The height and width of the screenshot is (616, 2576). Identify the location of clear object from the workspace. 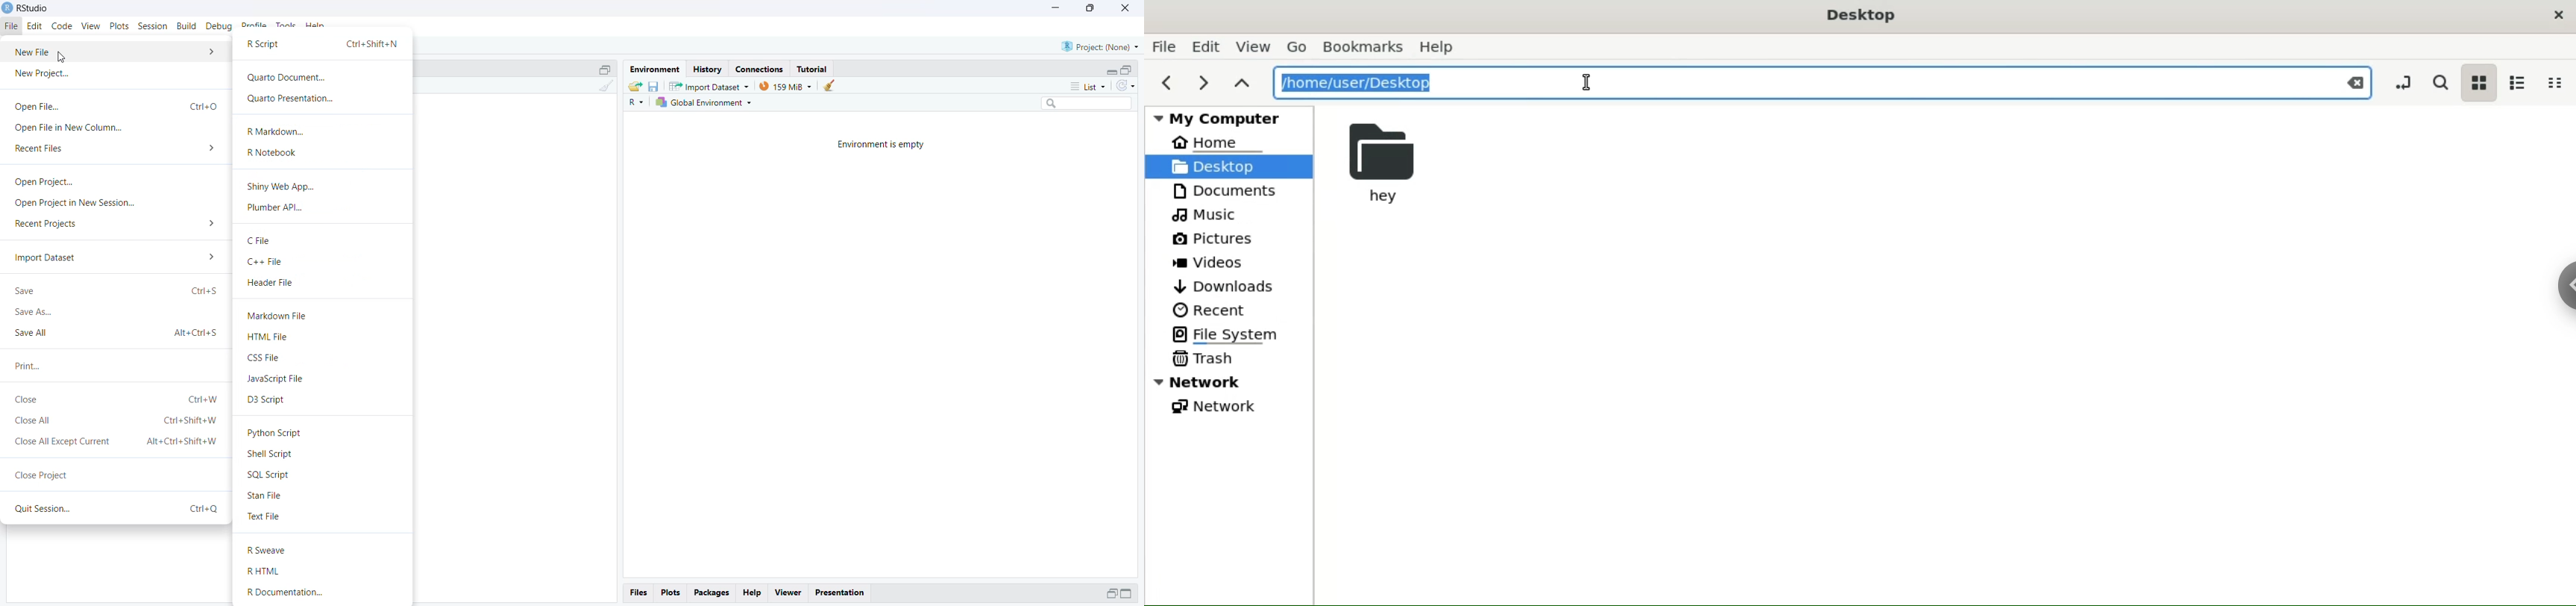
(831, 86).